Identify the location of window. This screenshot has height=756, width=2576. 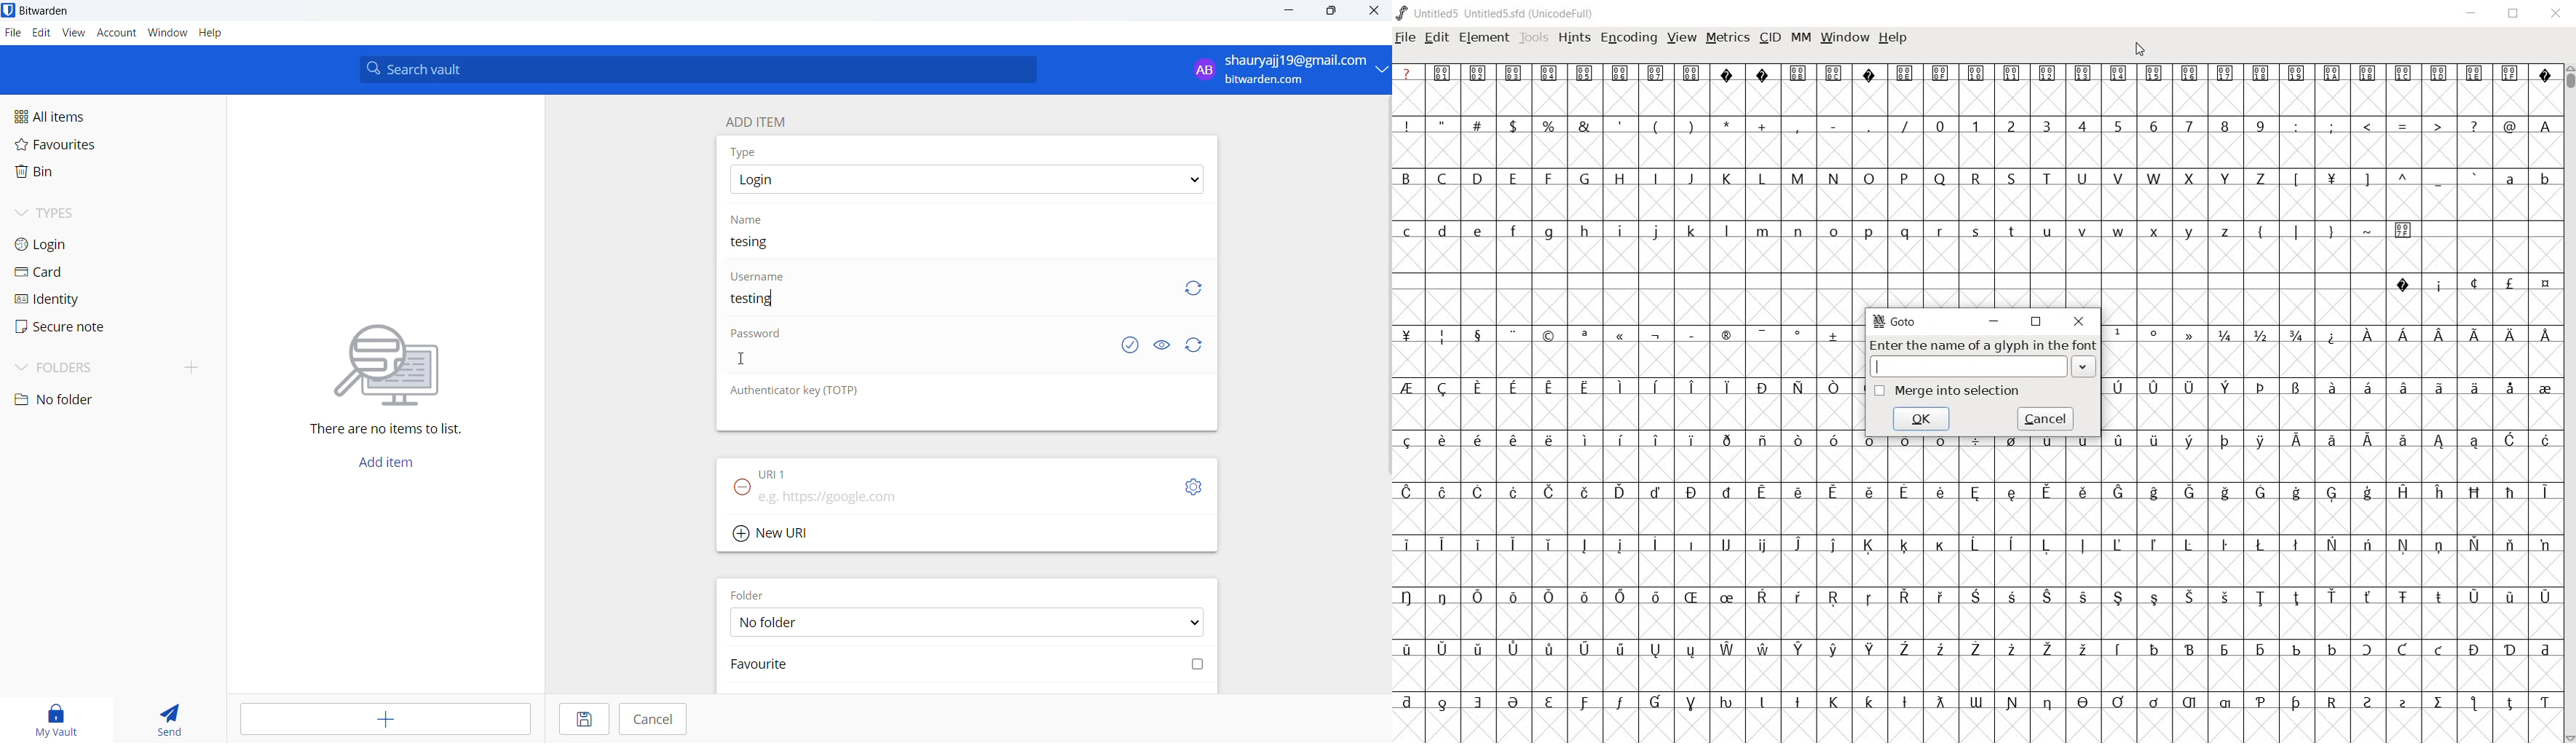
(167, 34).